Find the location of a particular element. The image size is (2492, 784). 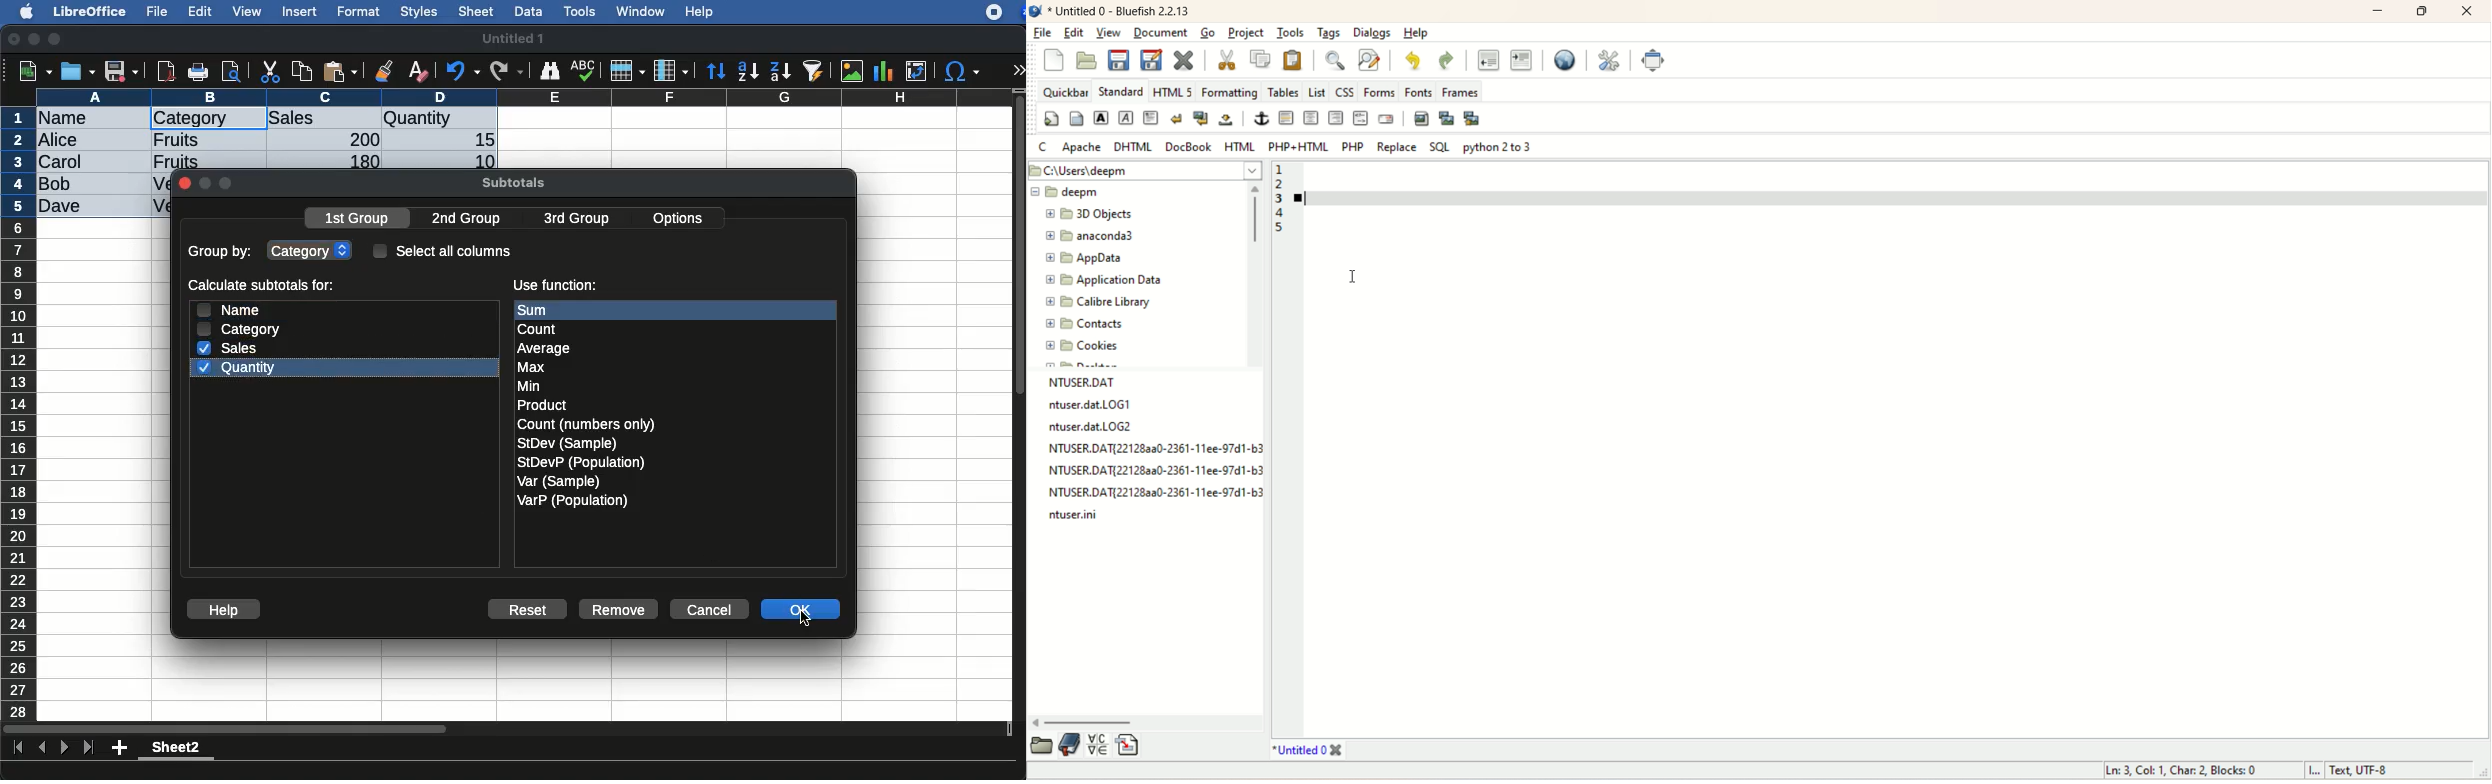

indent is located at coordinates (1523, 60).